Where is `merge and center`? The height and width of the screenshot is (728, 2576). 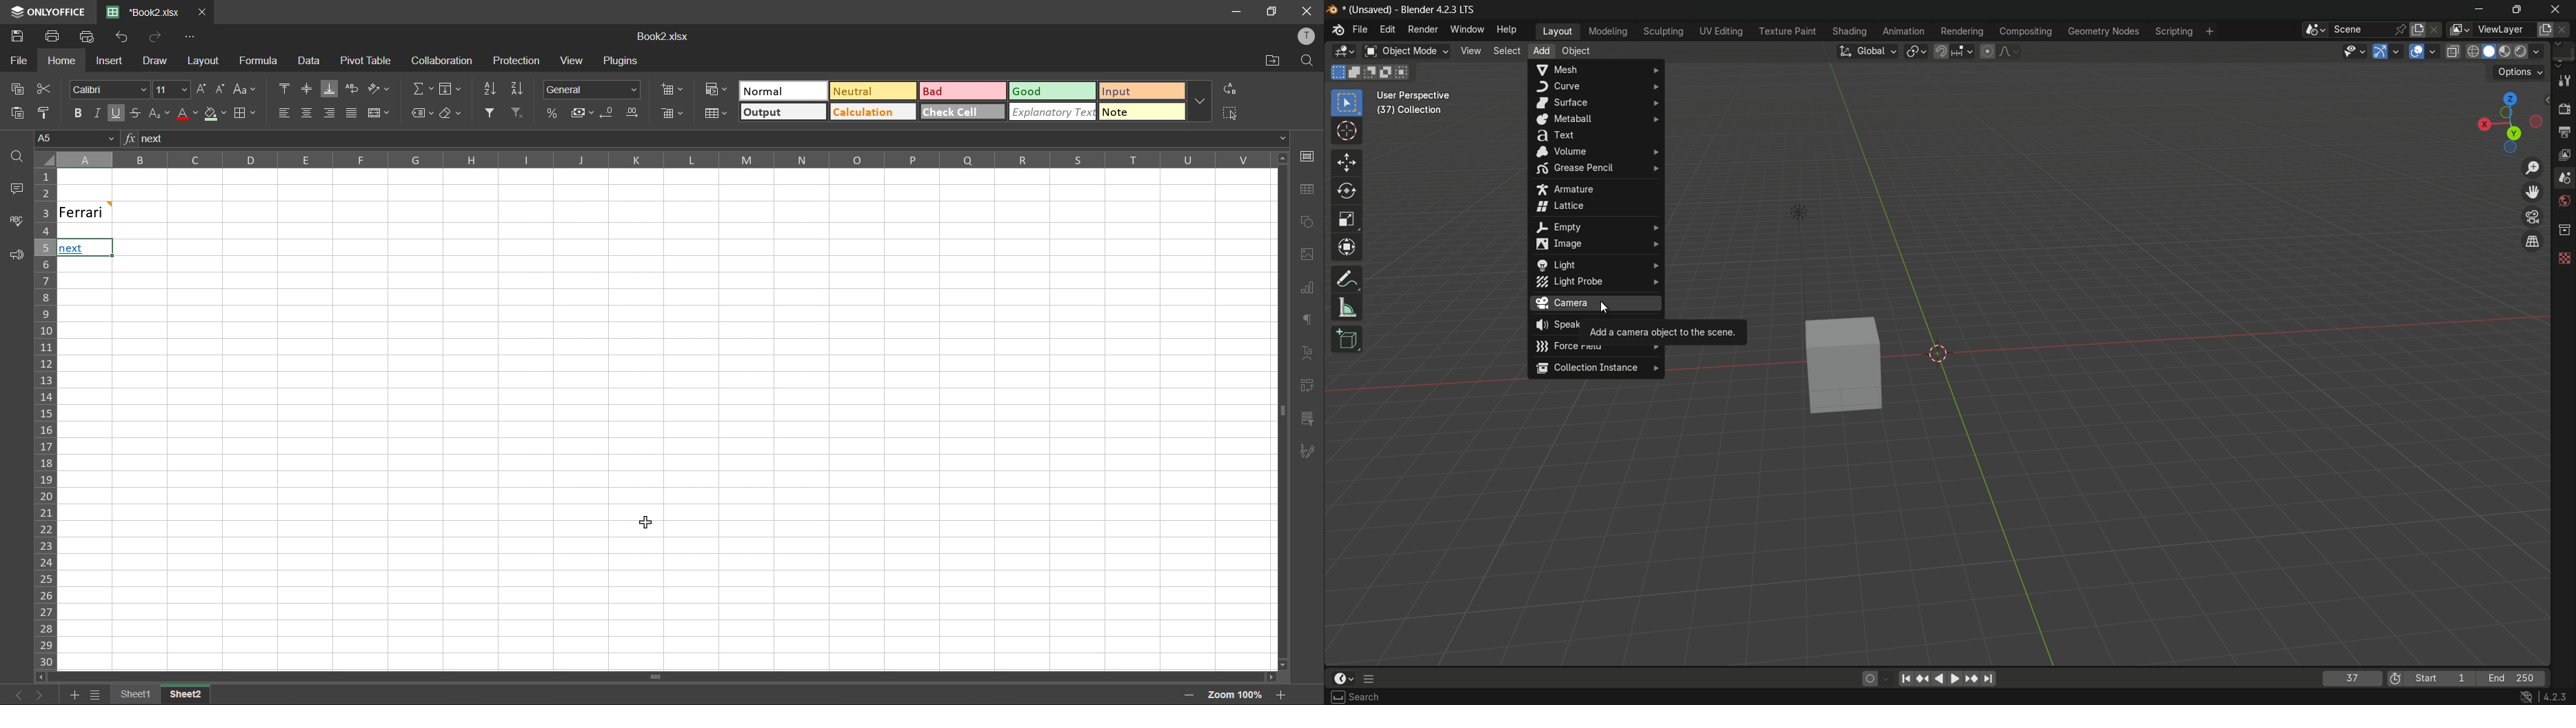 merge and center is located at coordinates (379, 113).